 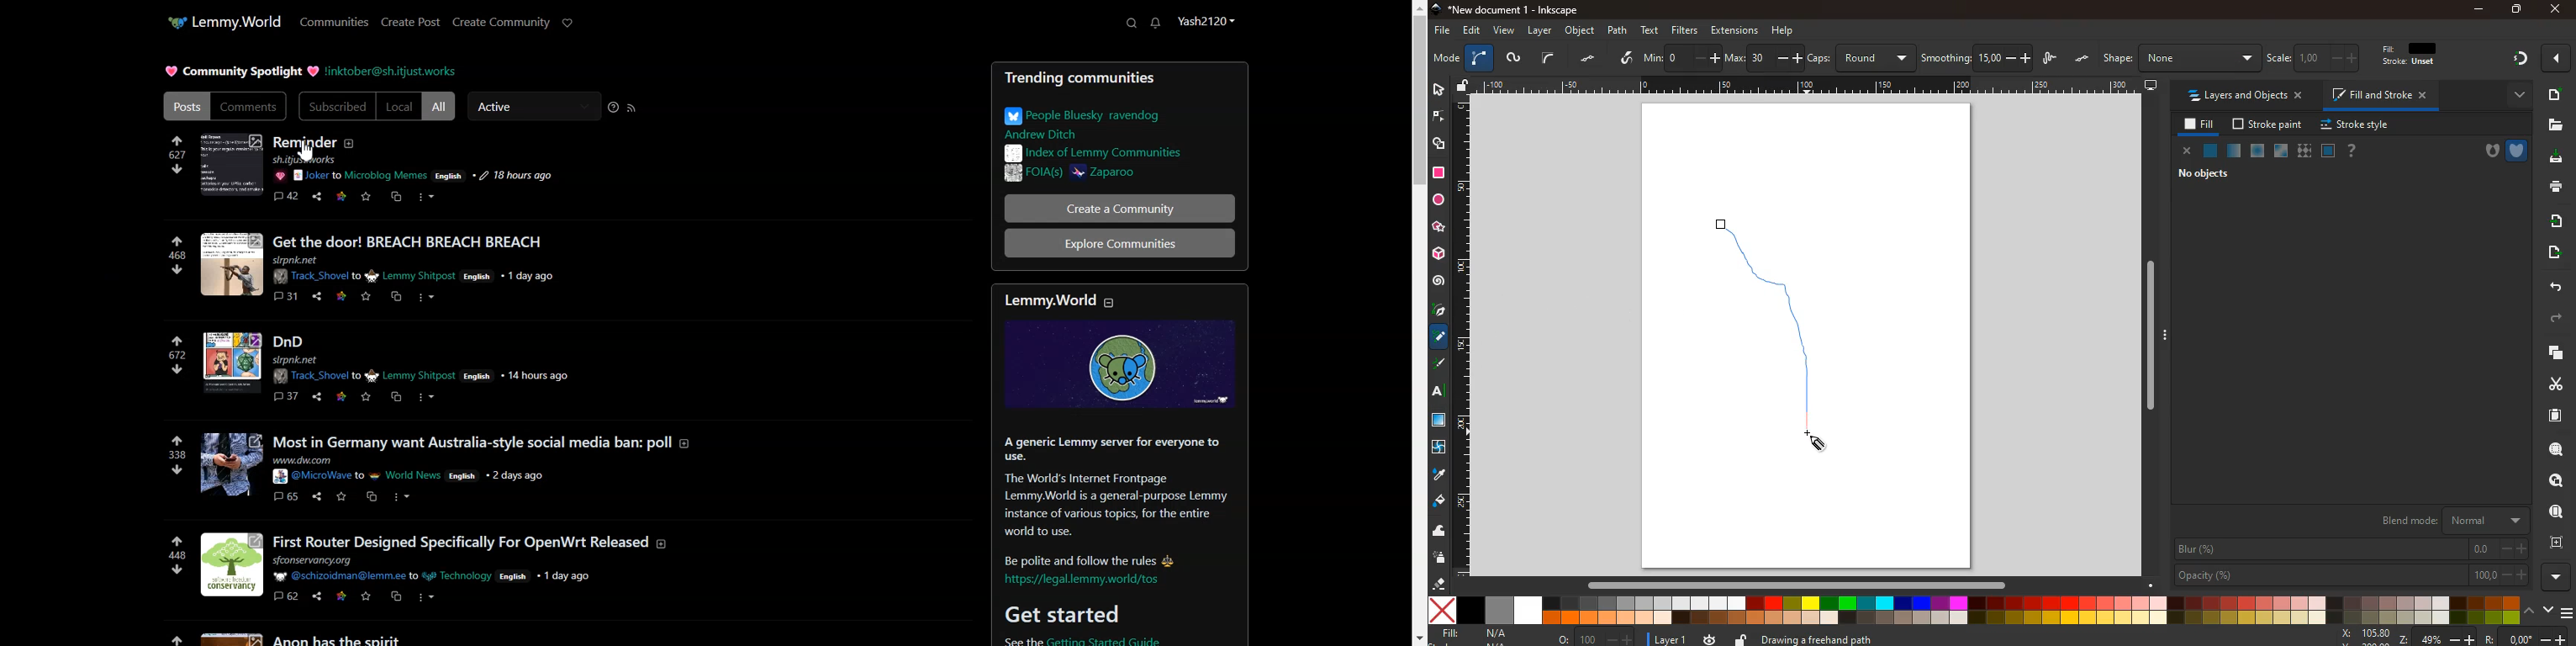 I want to click on select, so click(x=1437, y=88).